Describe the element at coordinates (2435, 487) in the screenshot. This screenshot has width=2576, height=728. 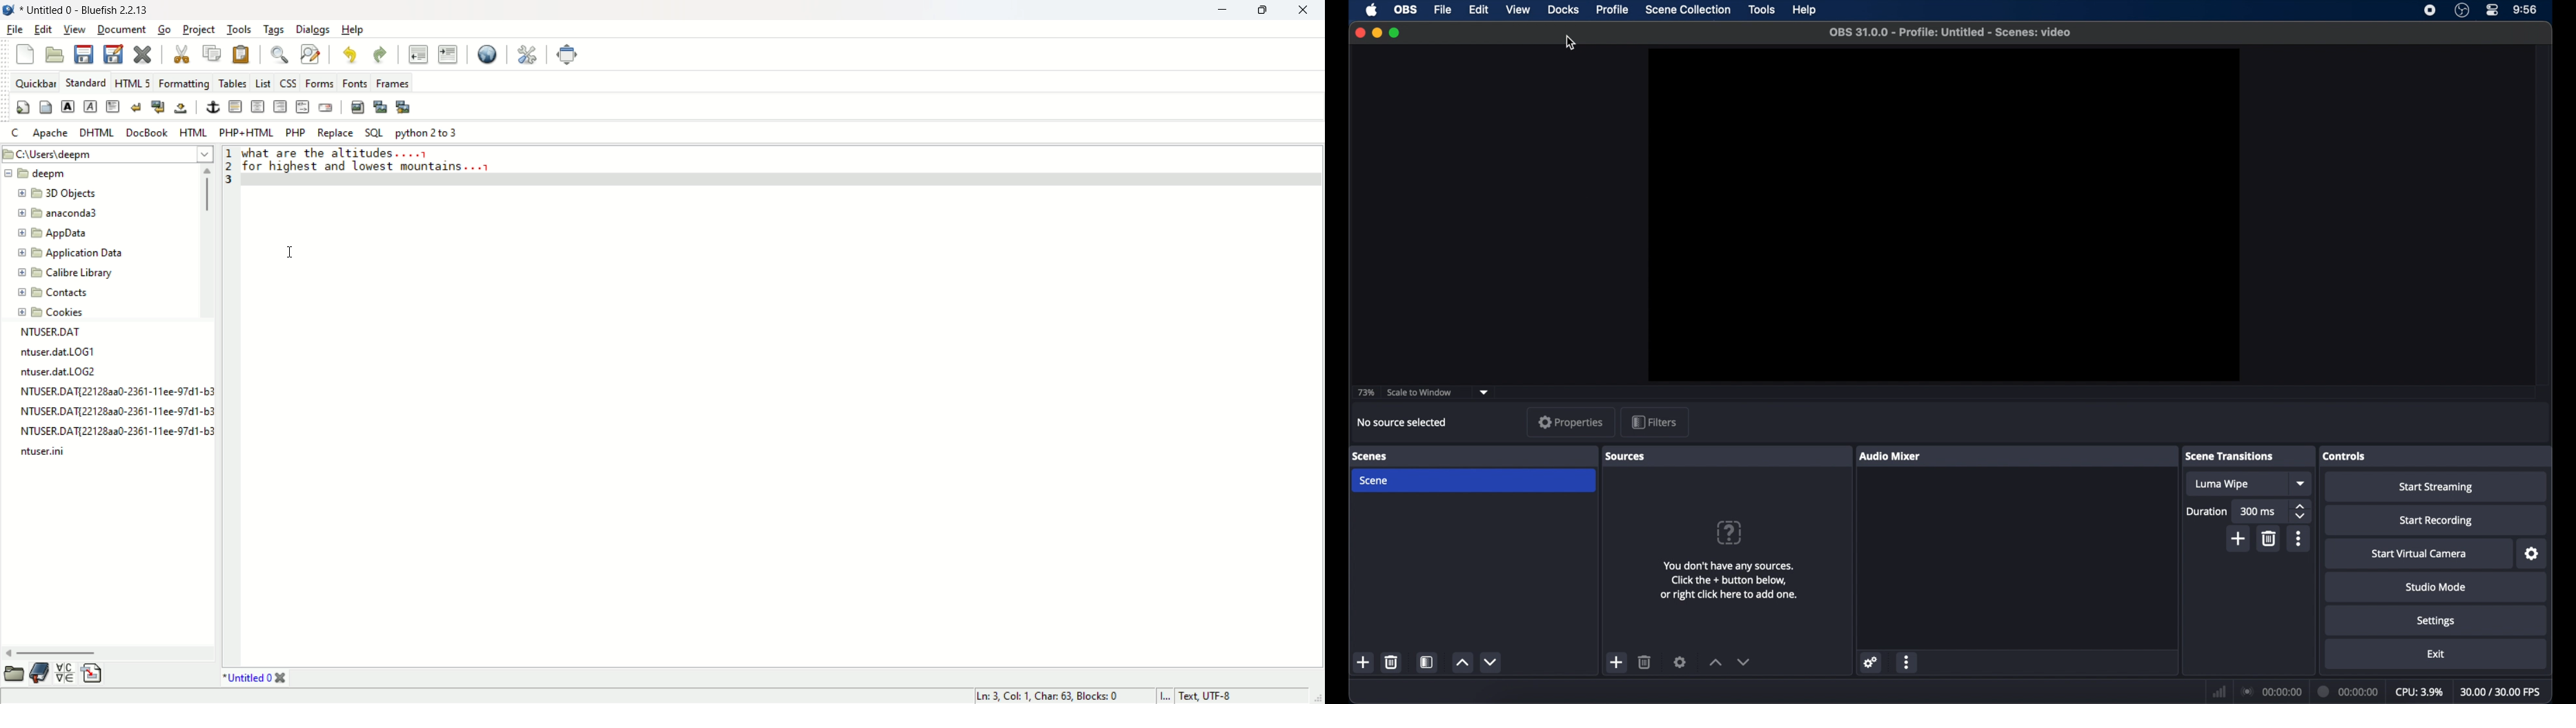
I see `start streaming` at that location.